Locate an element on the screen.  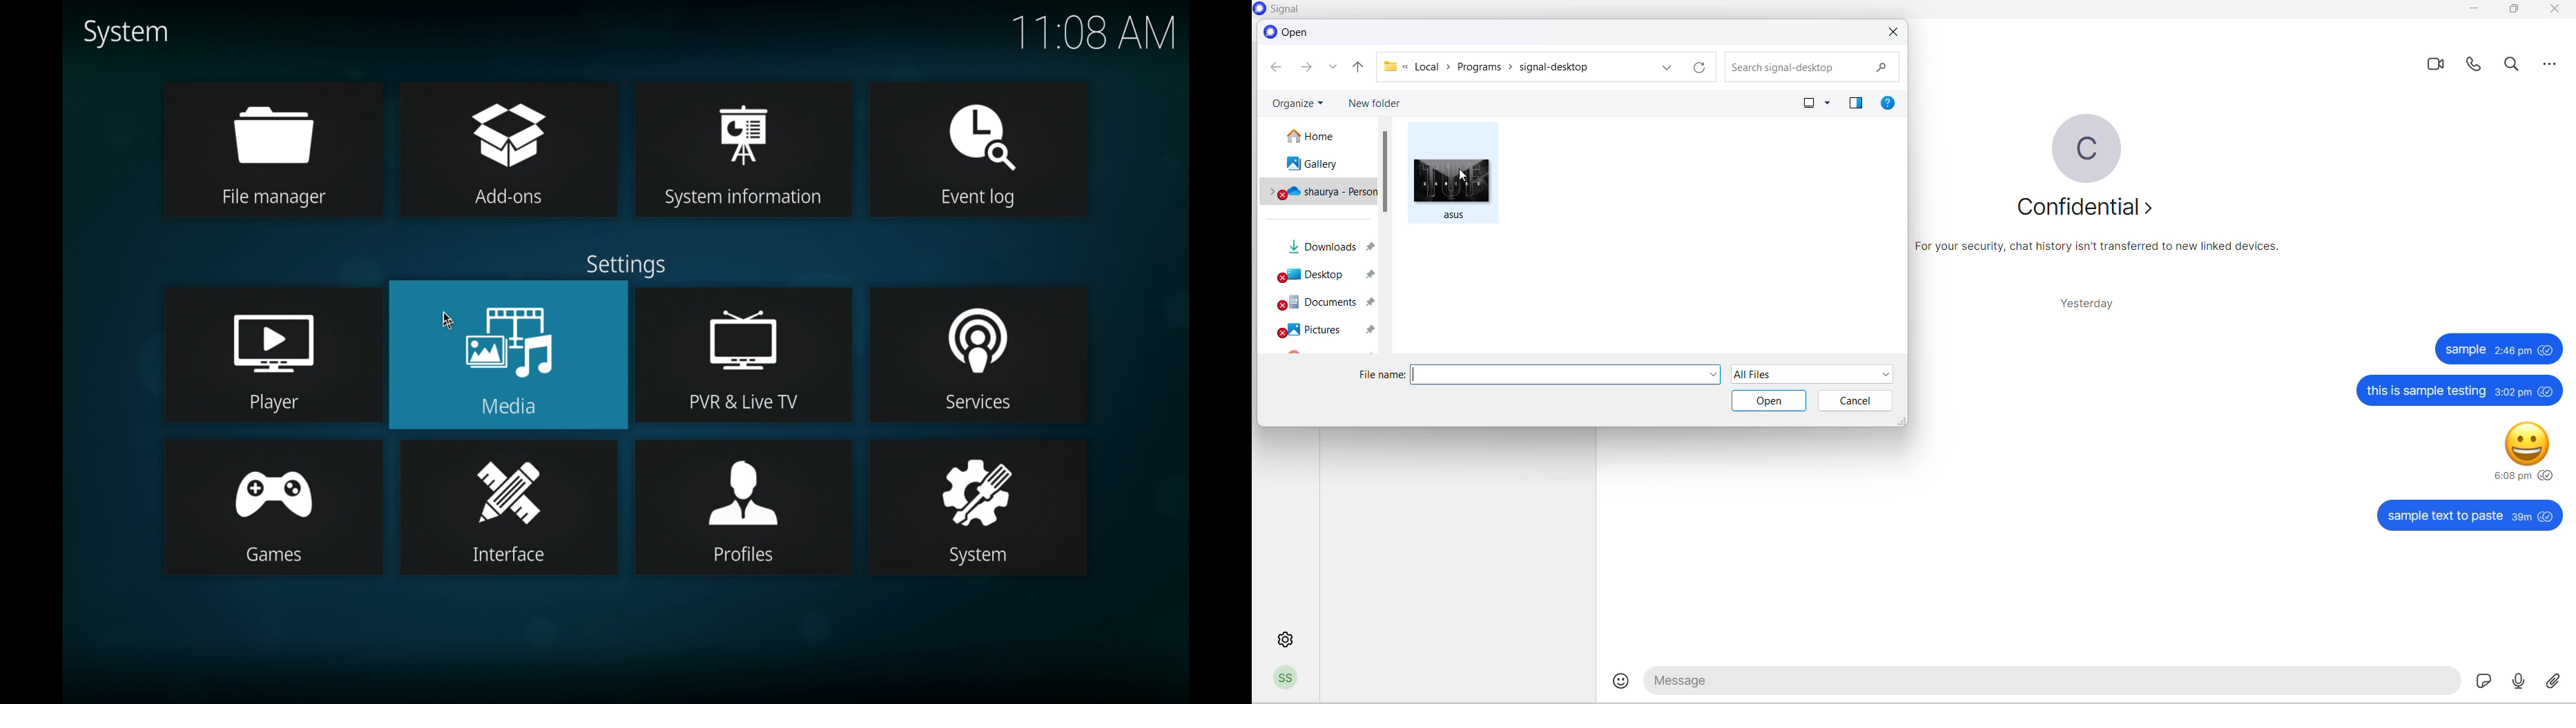
get help is located at coordinates (1890, 105).